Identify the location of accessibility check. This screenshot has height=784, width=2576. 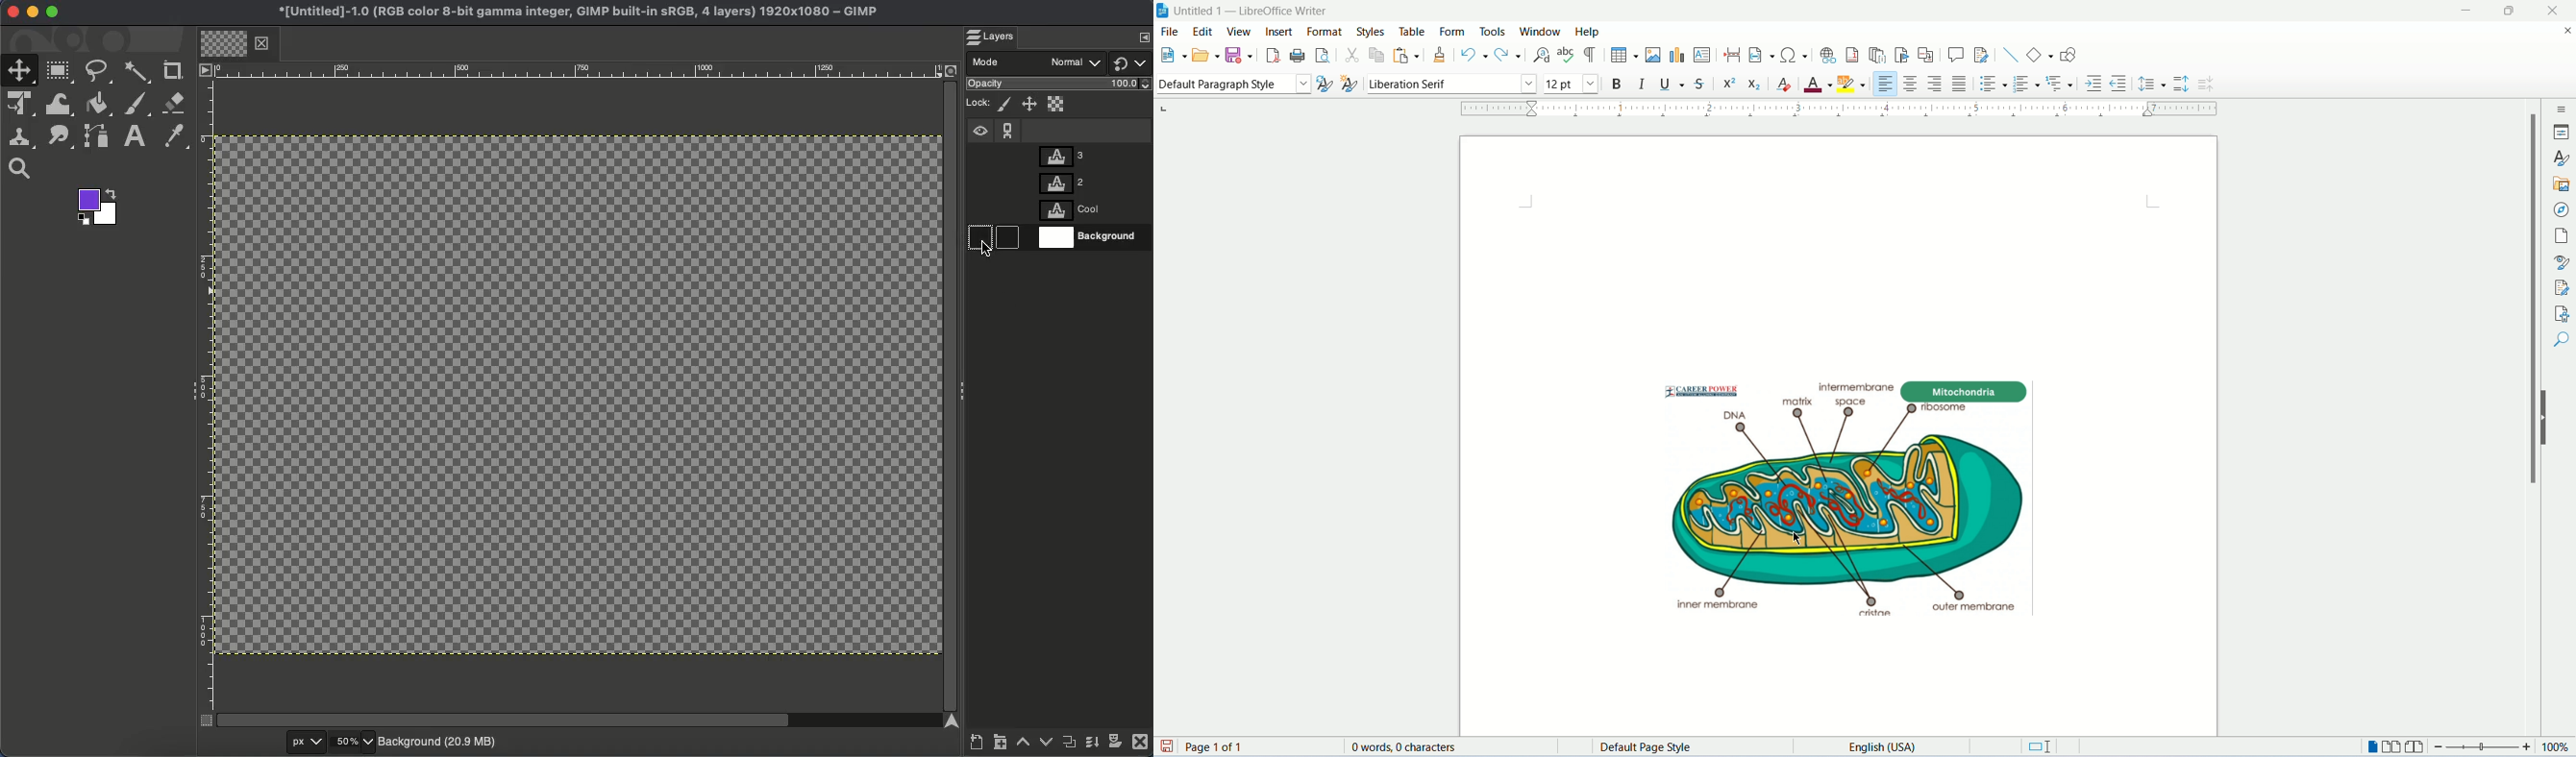
(2562, 313).